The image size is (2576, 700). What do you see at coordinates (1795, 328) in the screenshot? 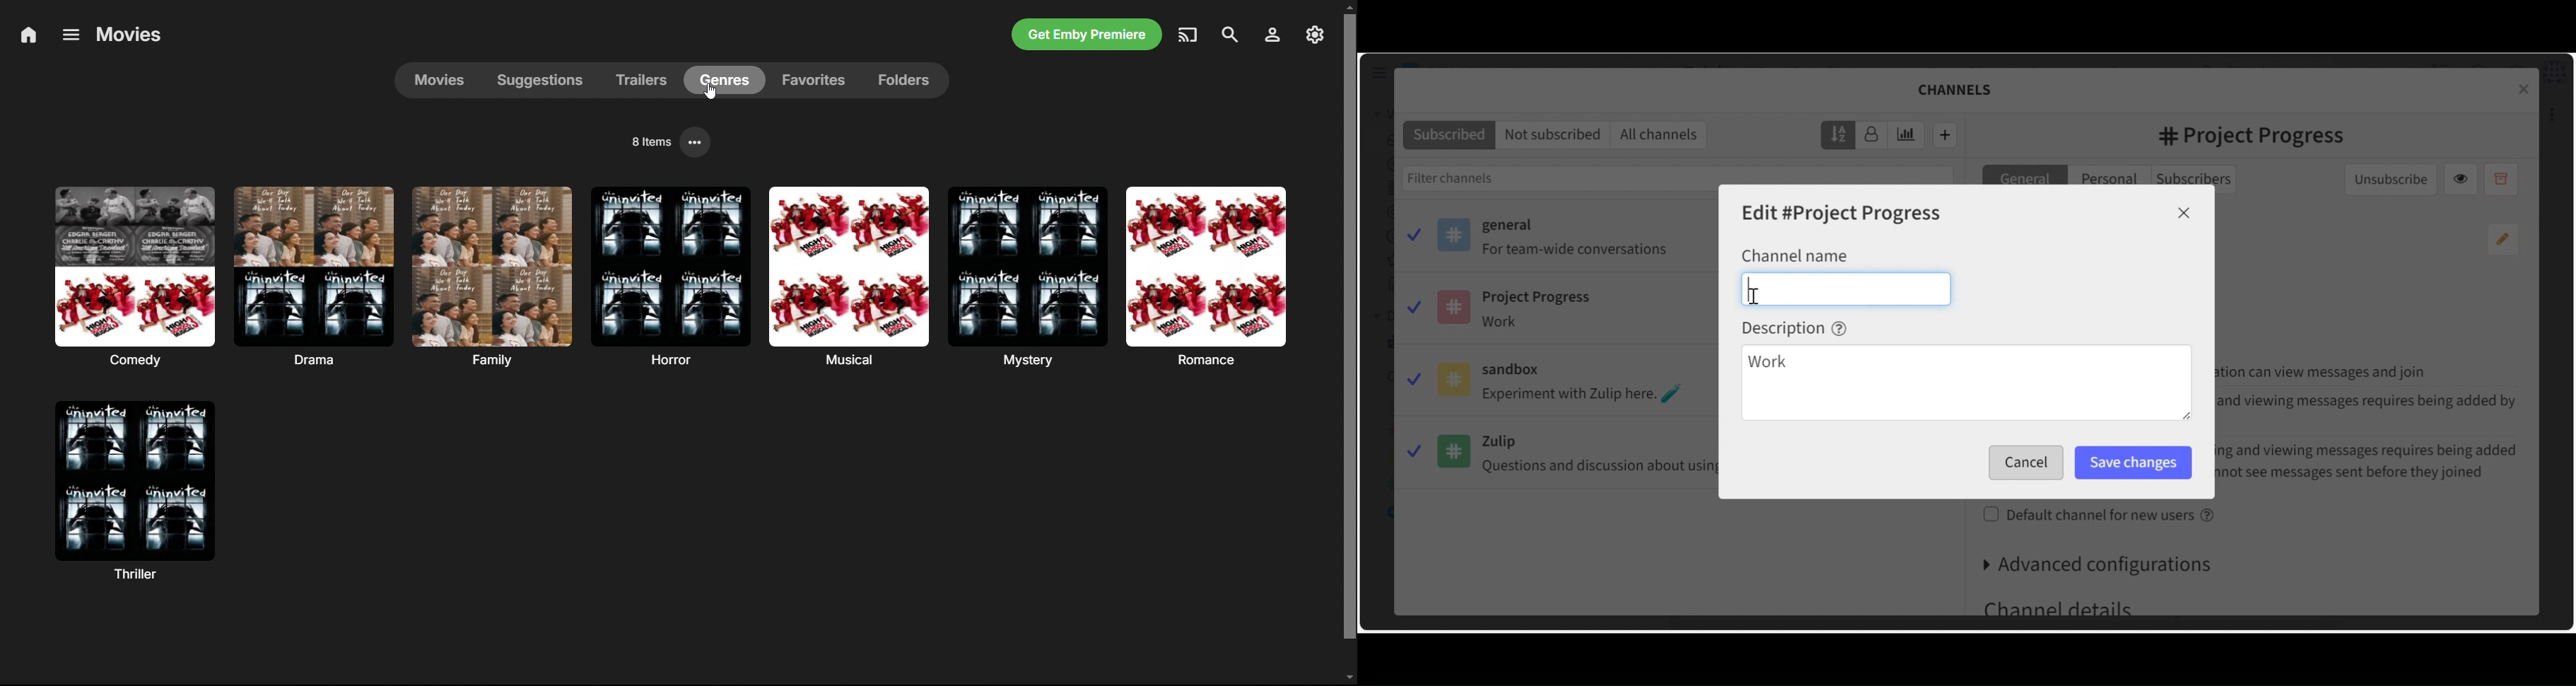
I see `Description` at bounding box center [1795, 328].